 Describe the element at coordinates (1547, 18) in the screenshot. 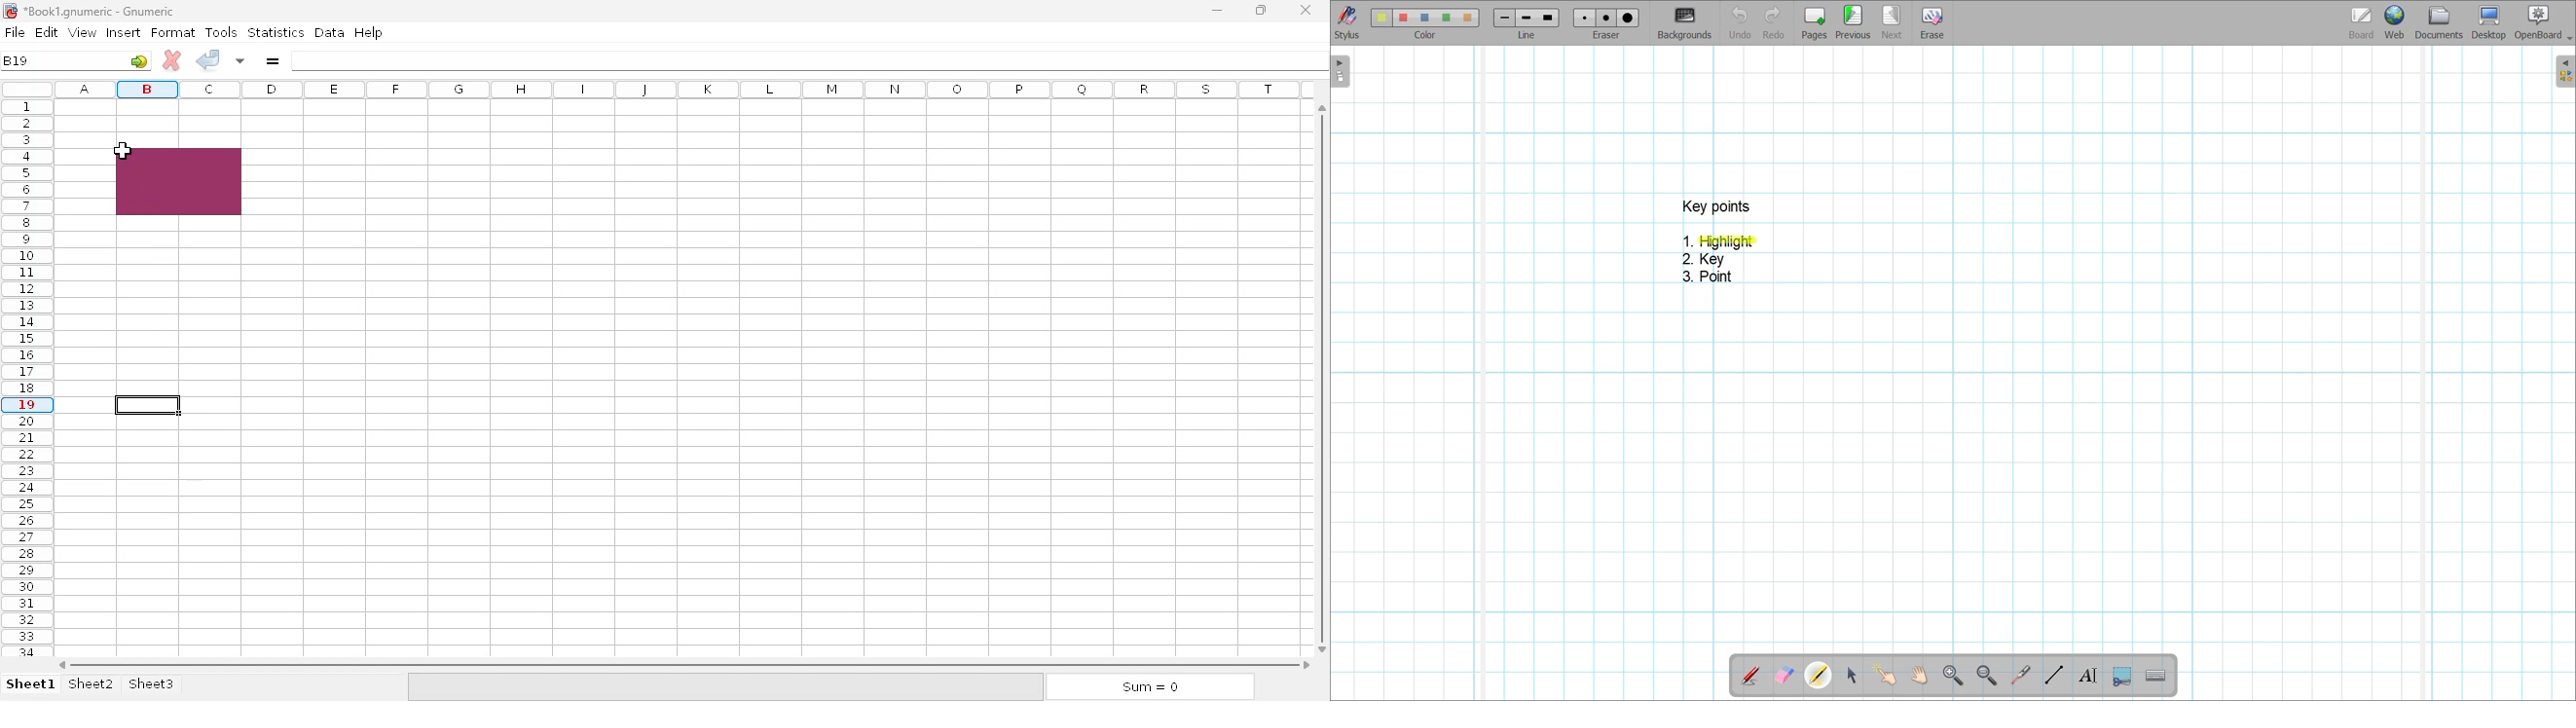

I see `line 3` at that location.